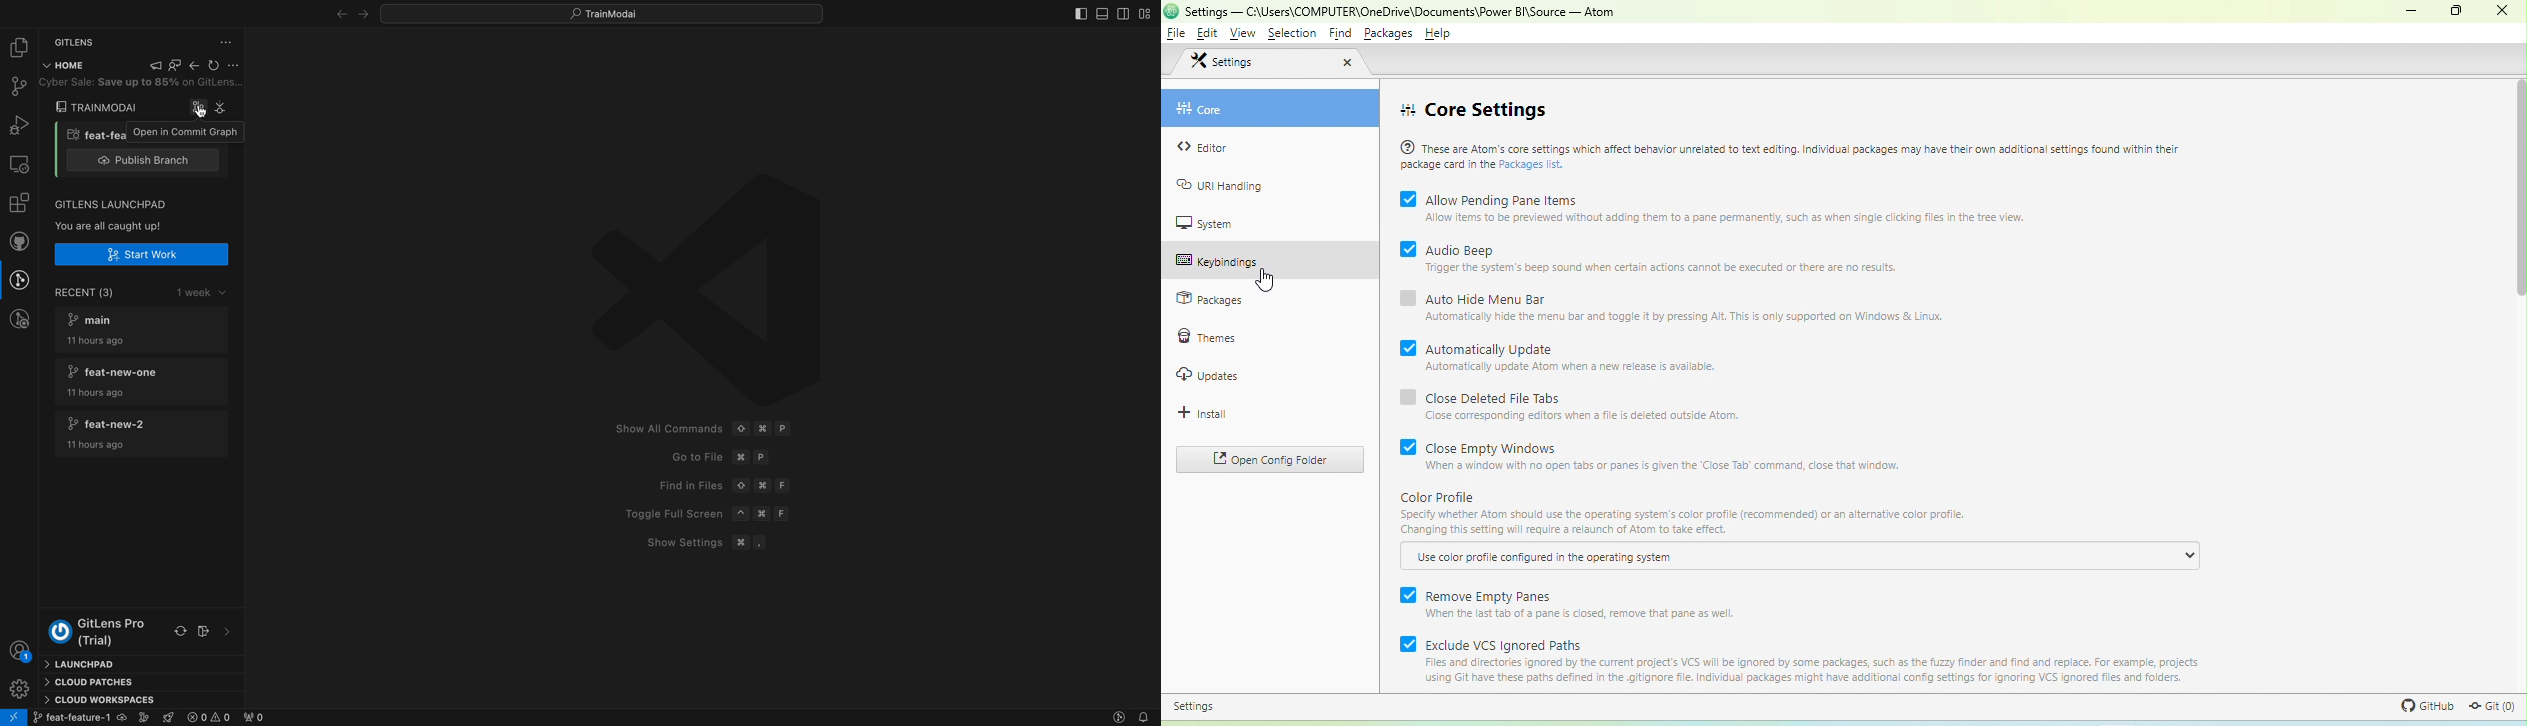 The image size is (2548, 728). What do you see at coordinates (718, 455) in the screenshot?
I see `Goto File 3 P` at bounding box center [718, 455].